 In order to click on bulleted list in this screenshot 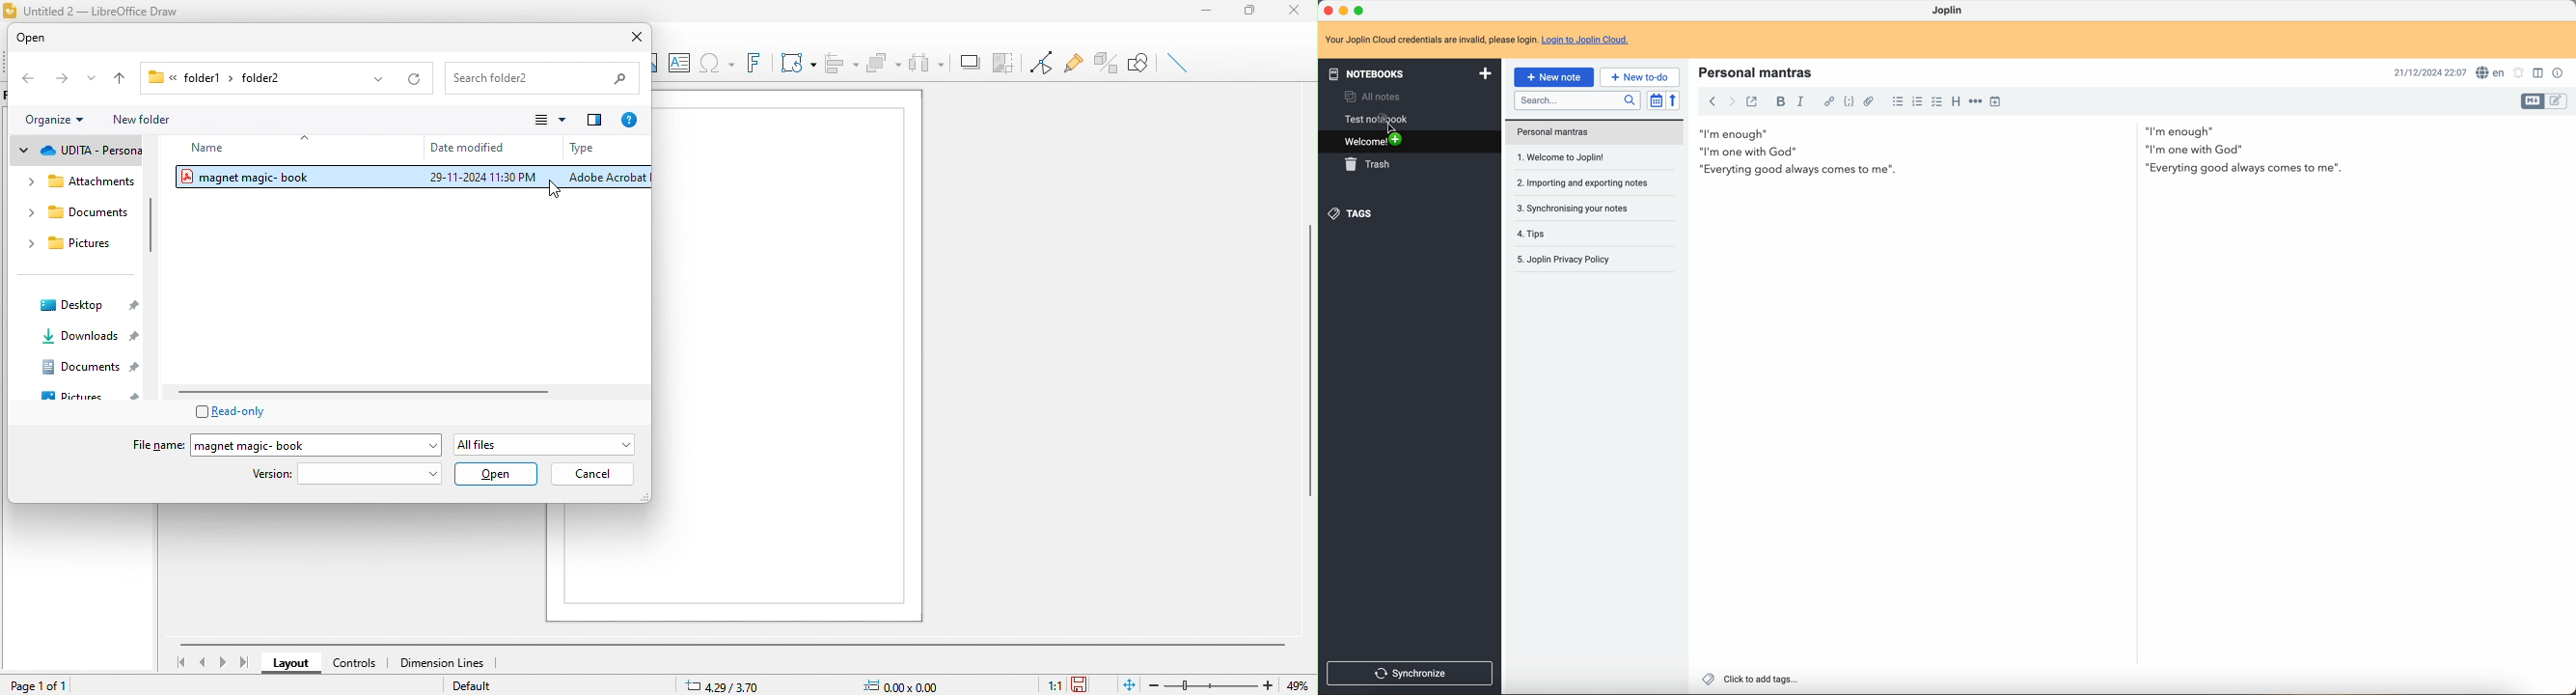, I will do `click(1897, 101)`.